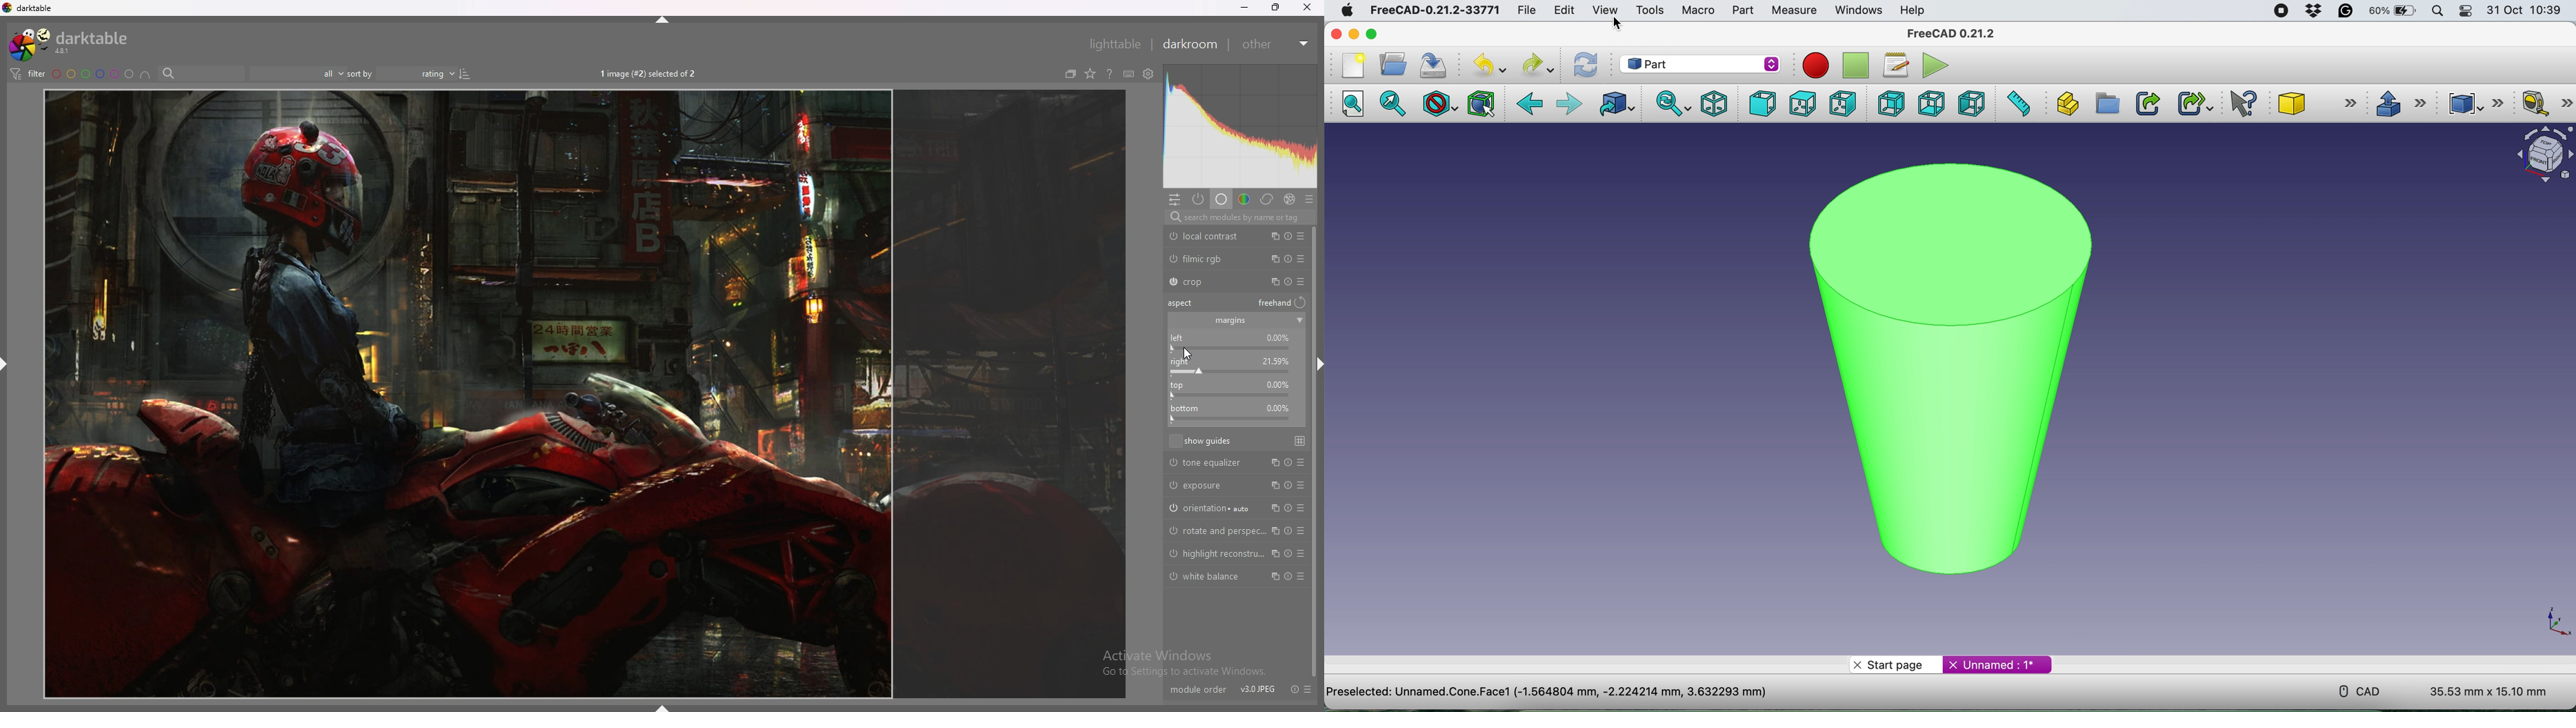 The width and height of the screenshot is (2576, 728). Describe the element at coordinates (1275, 7) in the screenshot. I see `resize` at that location.